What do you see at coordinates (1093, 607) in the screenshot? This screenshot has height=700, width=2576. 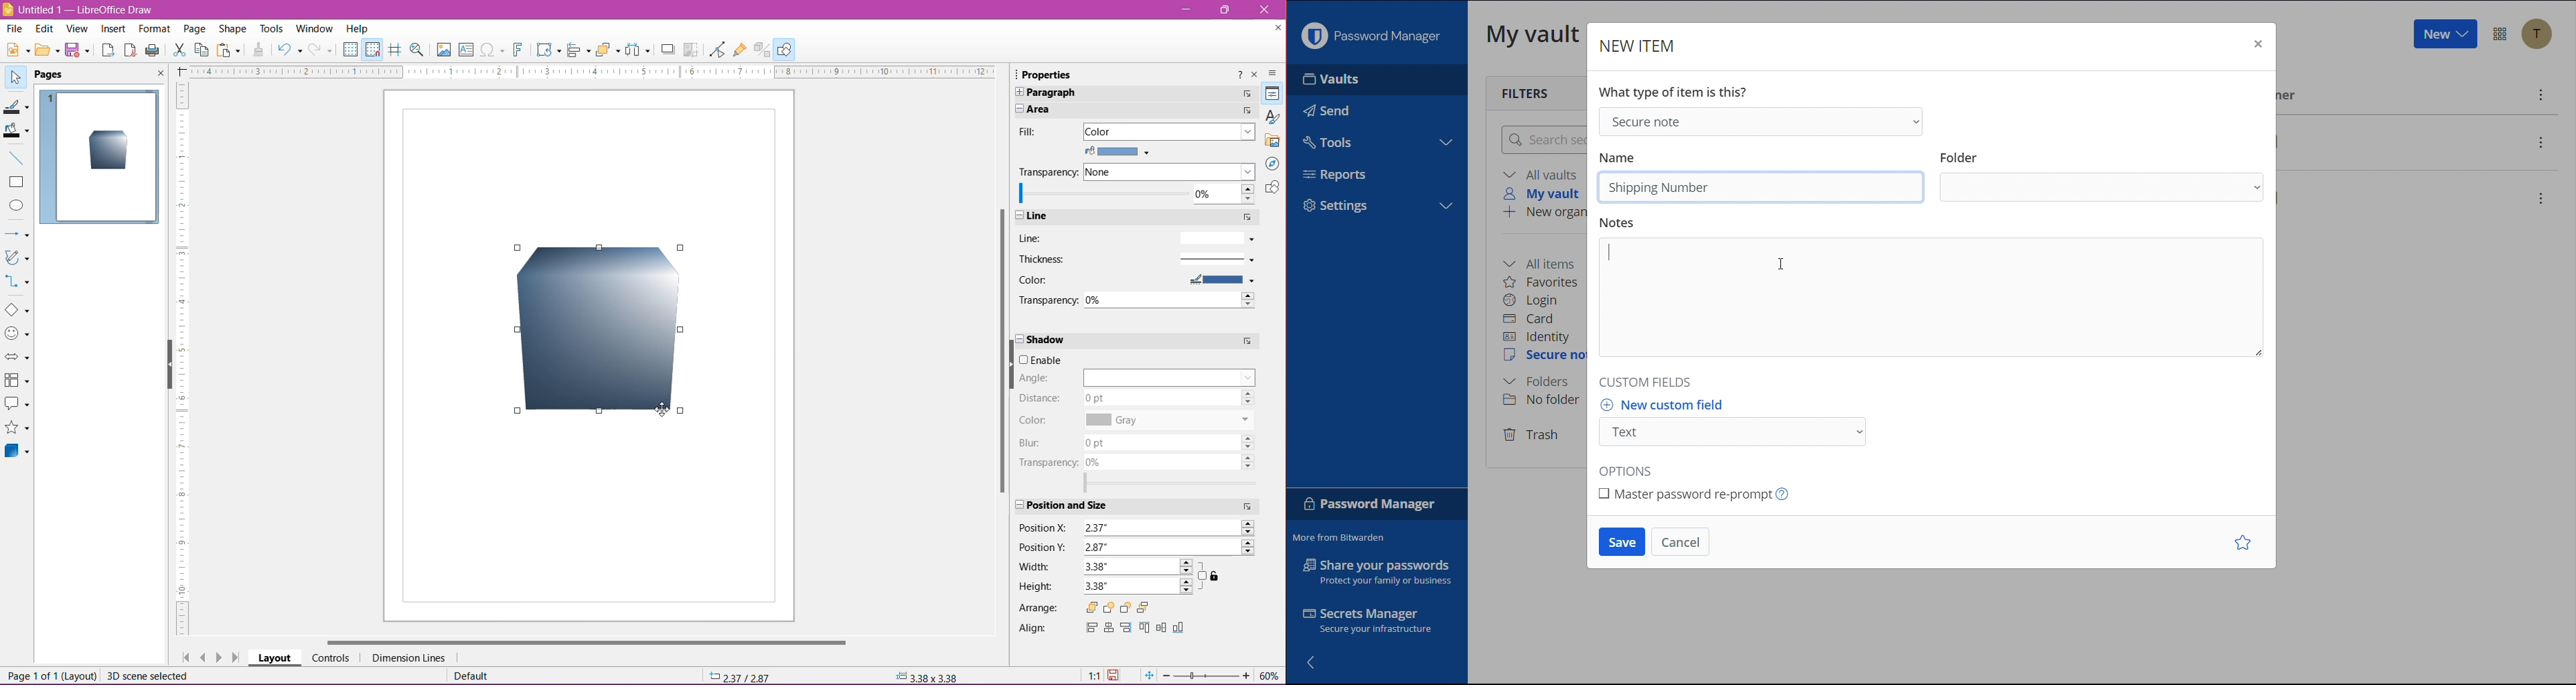 I see `Bring to Front` at bounding box center [1093, 607].